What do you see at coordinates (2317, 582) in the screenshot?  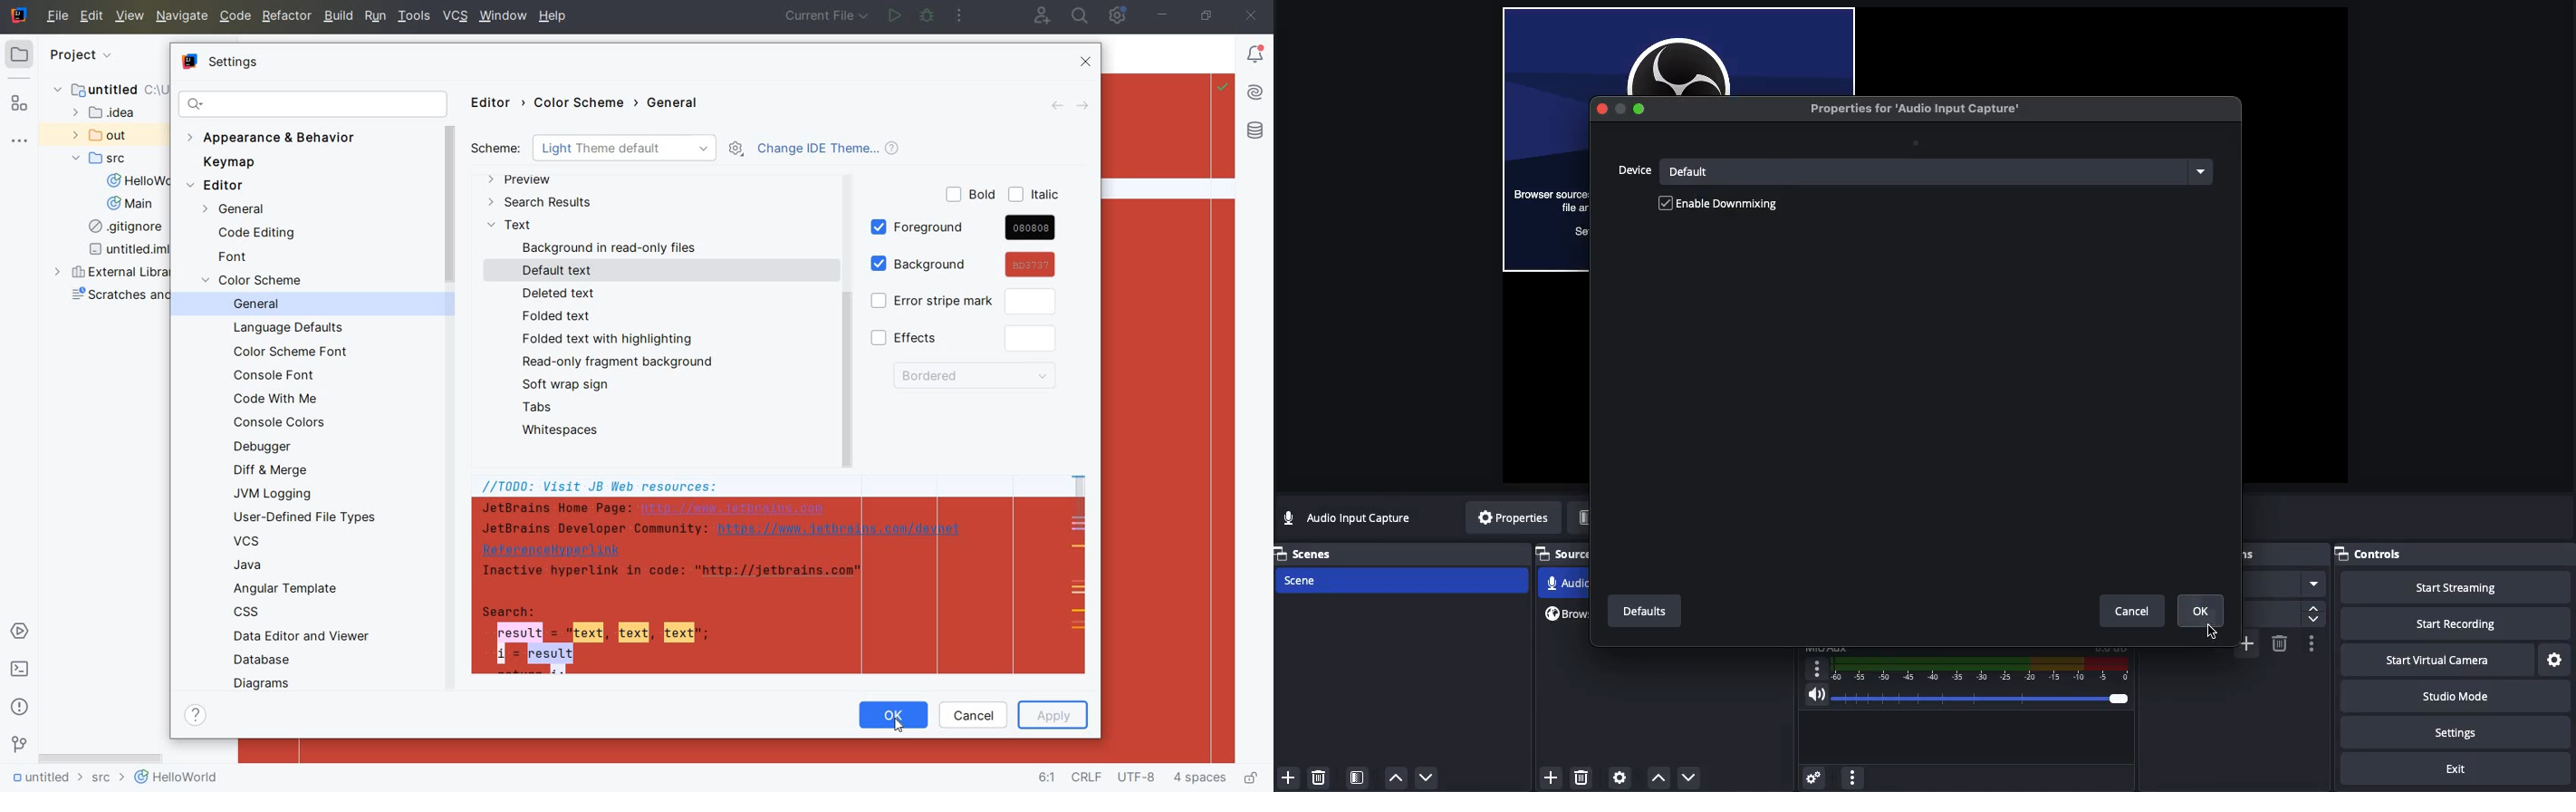 I see `drop down` at bounding box center [2317, 582].